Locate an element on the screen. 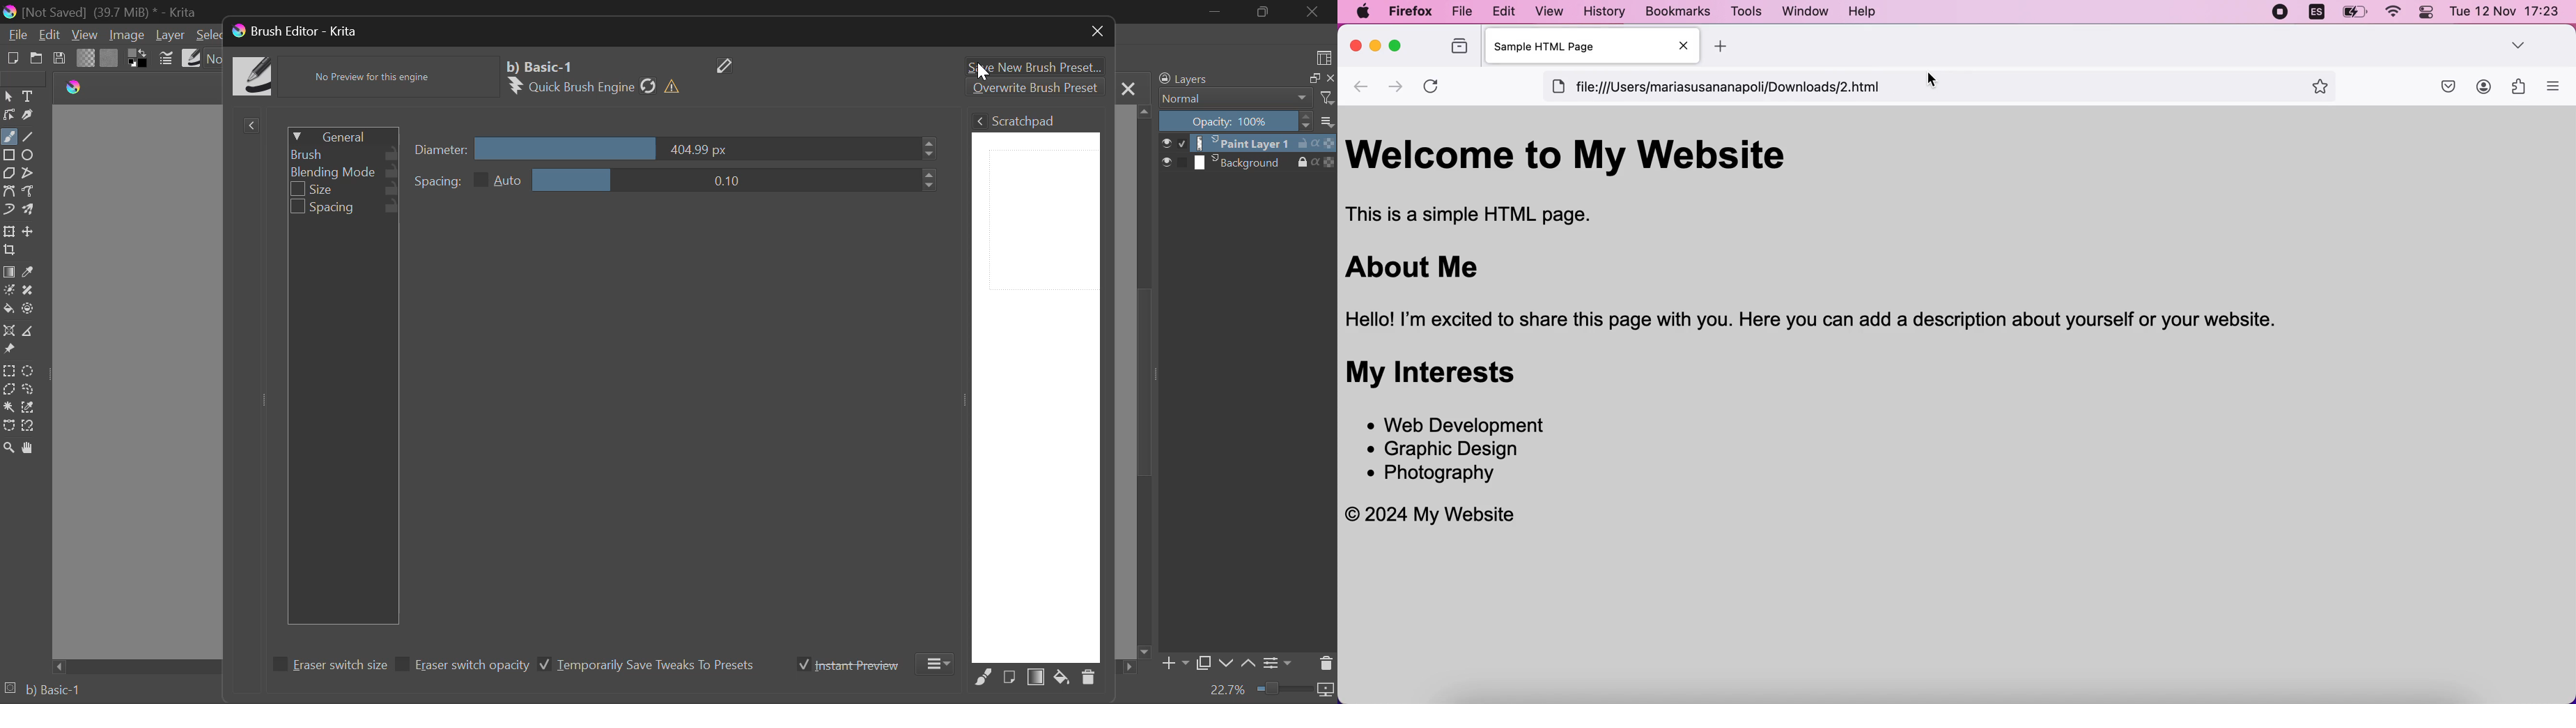  Layers Docker Tab is located at coordinates (1246, 79).